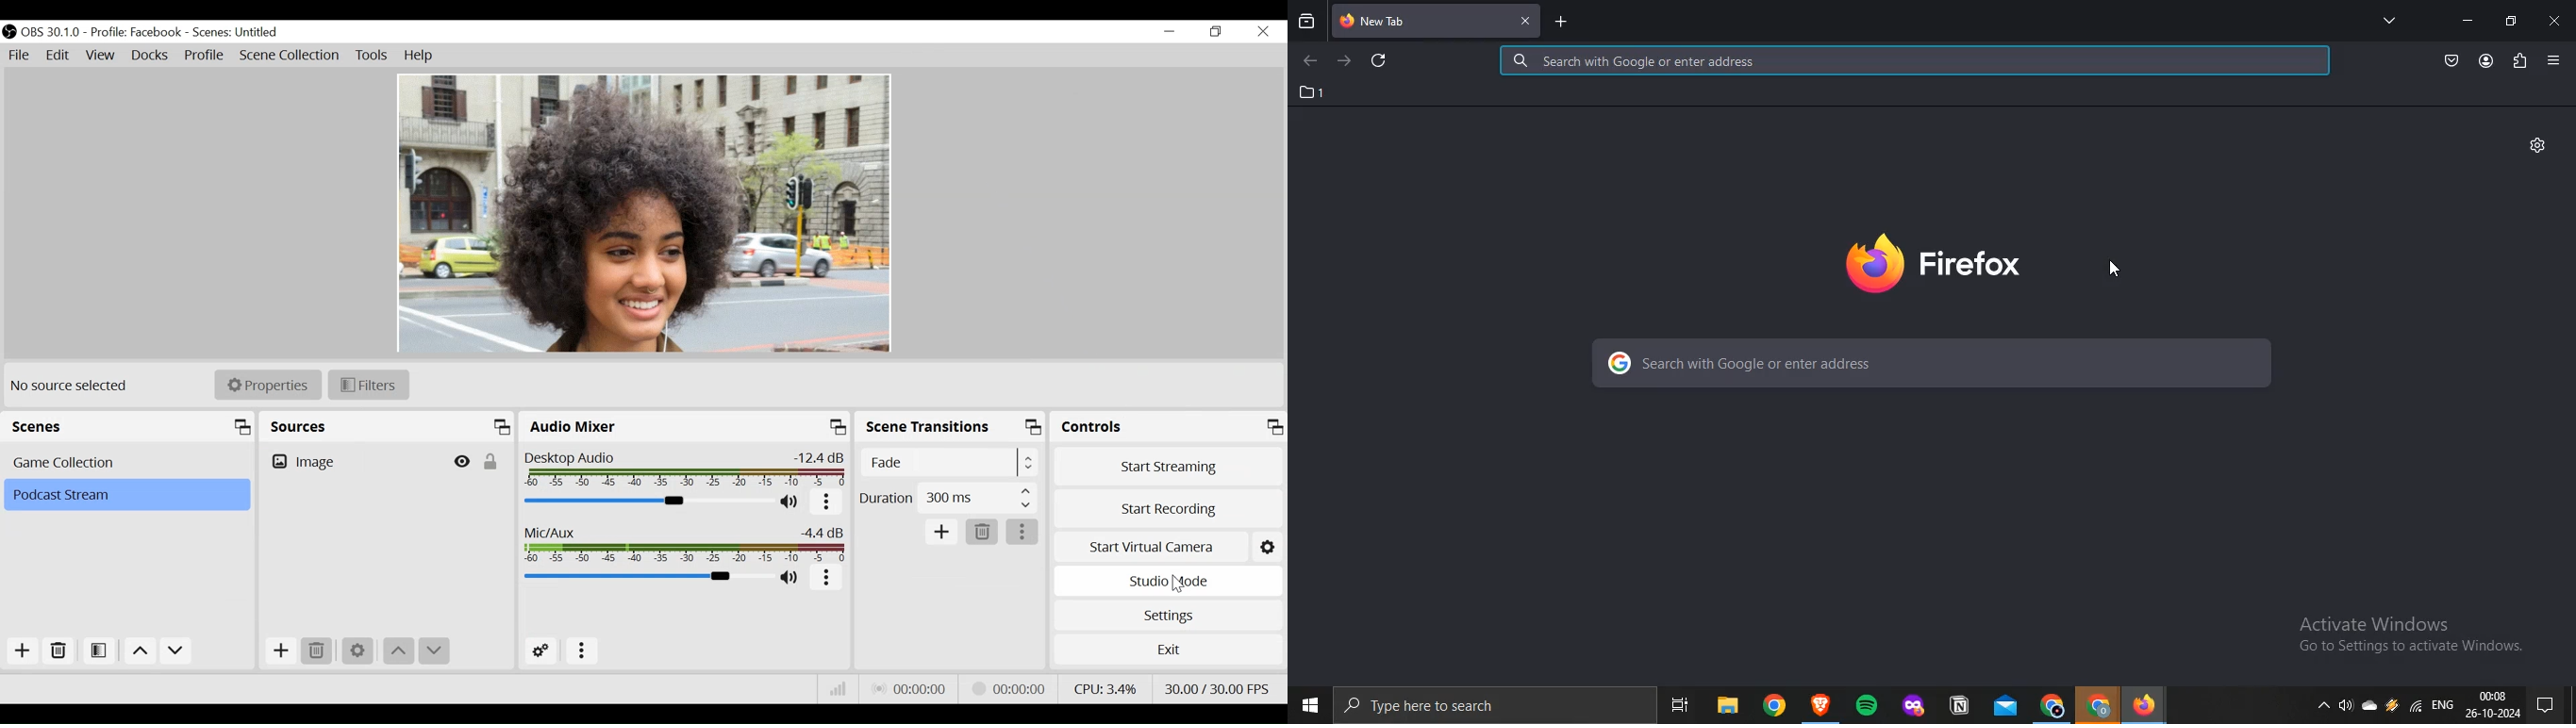 The height and width of the screenshot is (728, 2576). I want to click on Sources, so click(386, 426).